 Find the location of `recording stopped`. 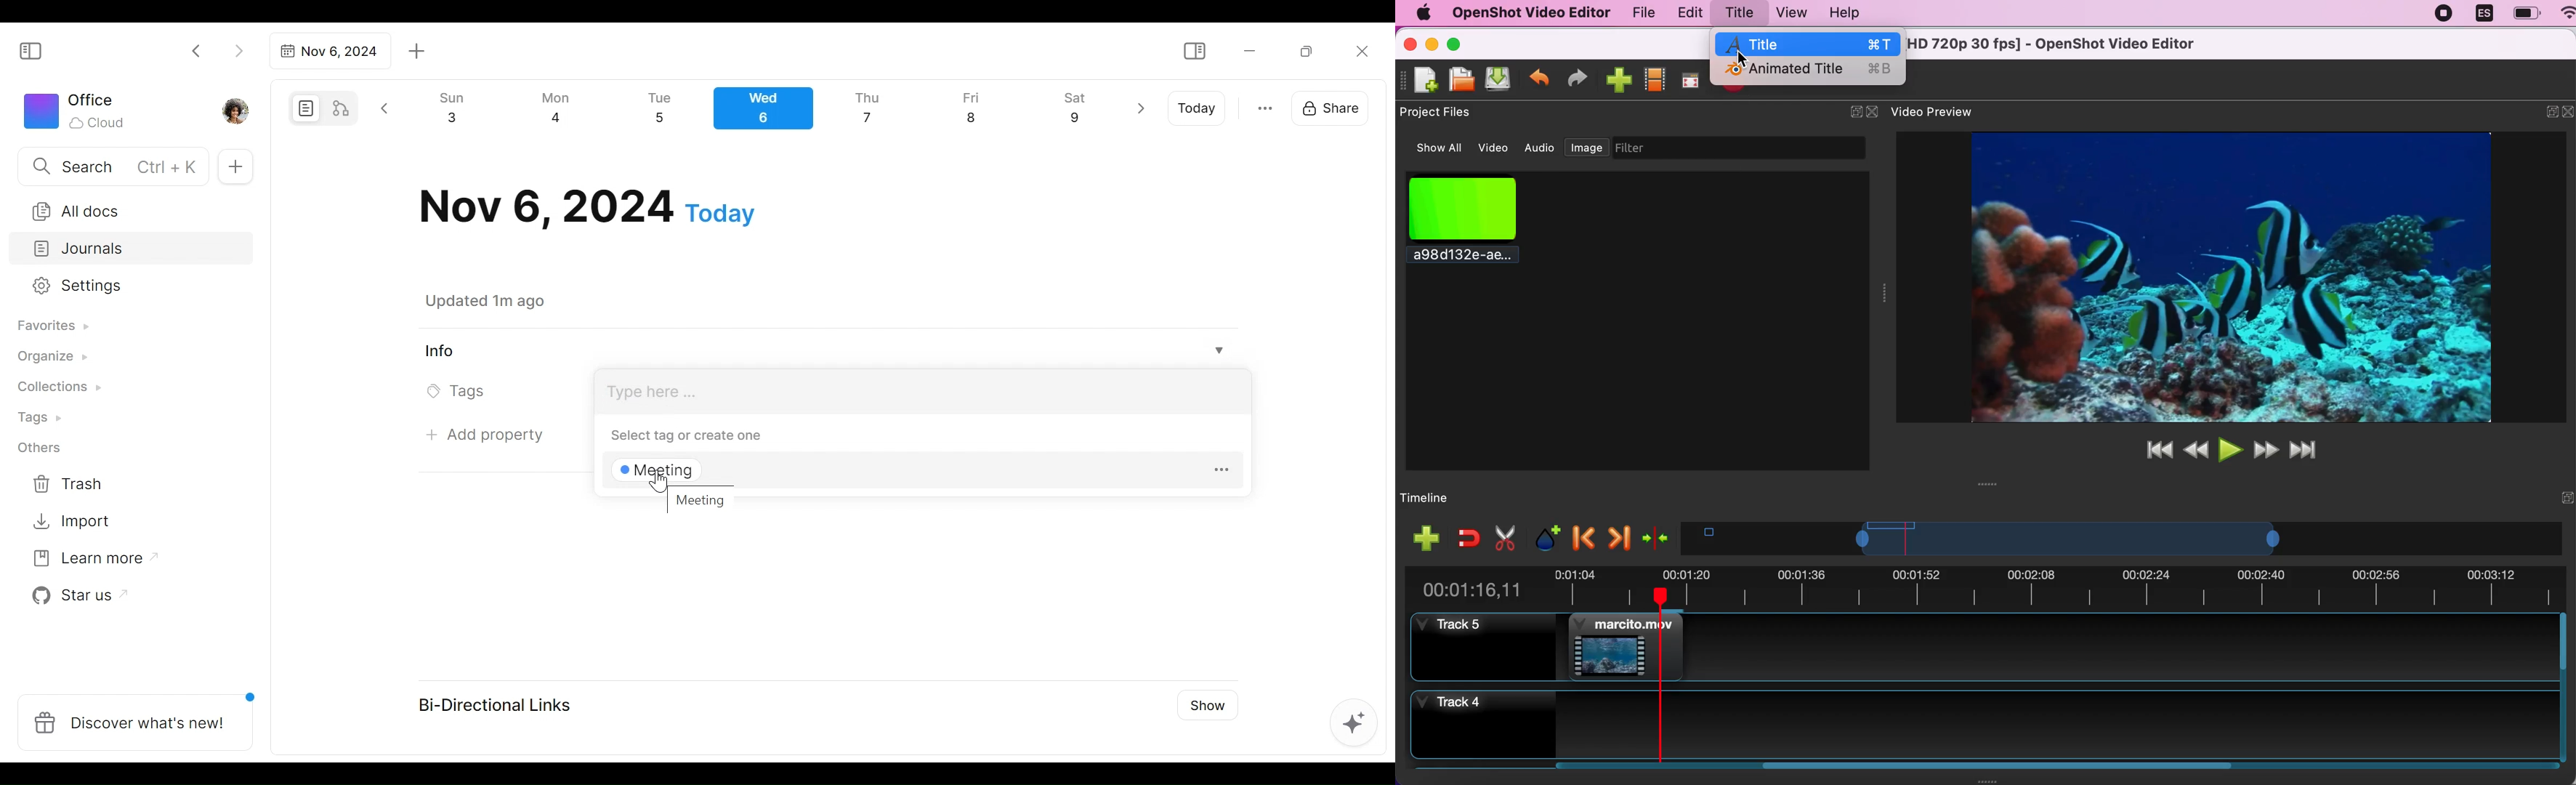

recording stopped is located at coordinates (2445, 16).